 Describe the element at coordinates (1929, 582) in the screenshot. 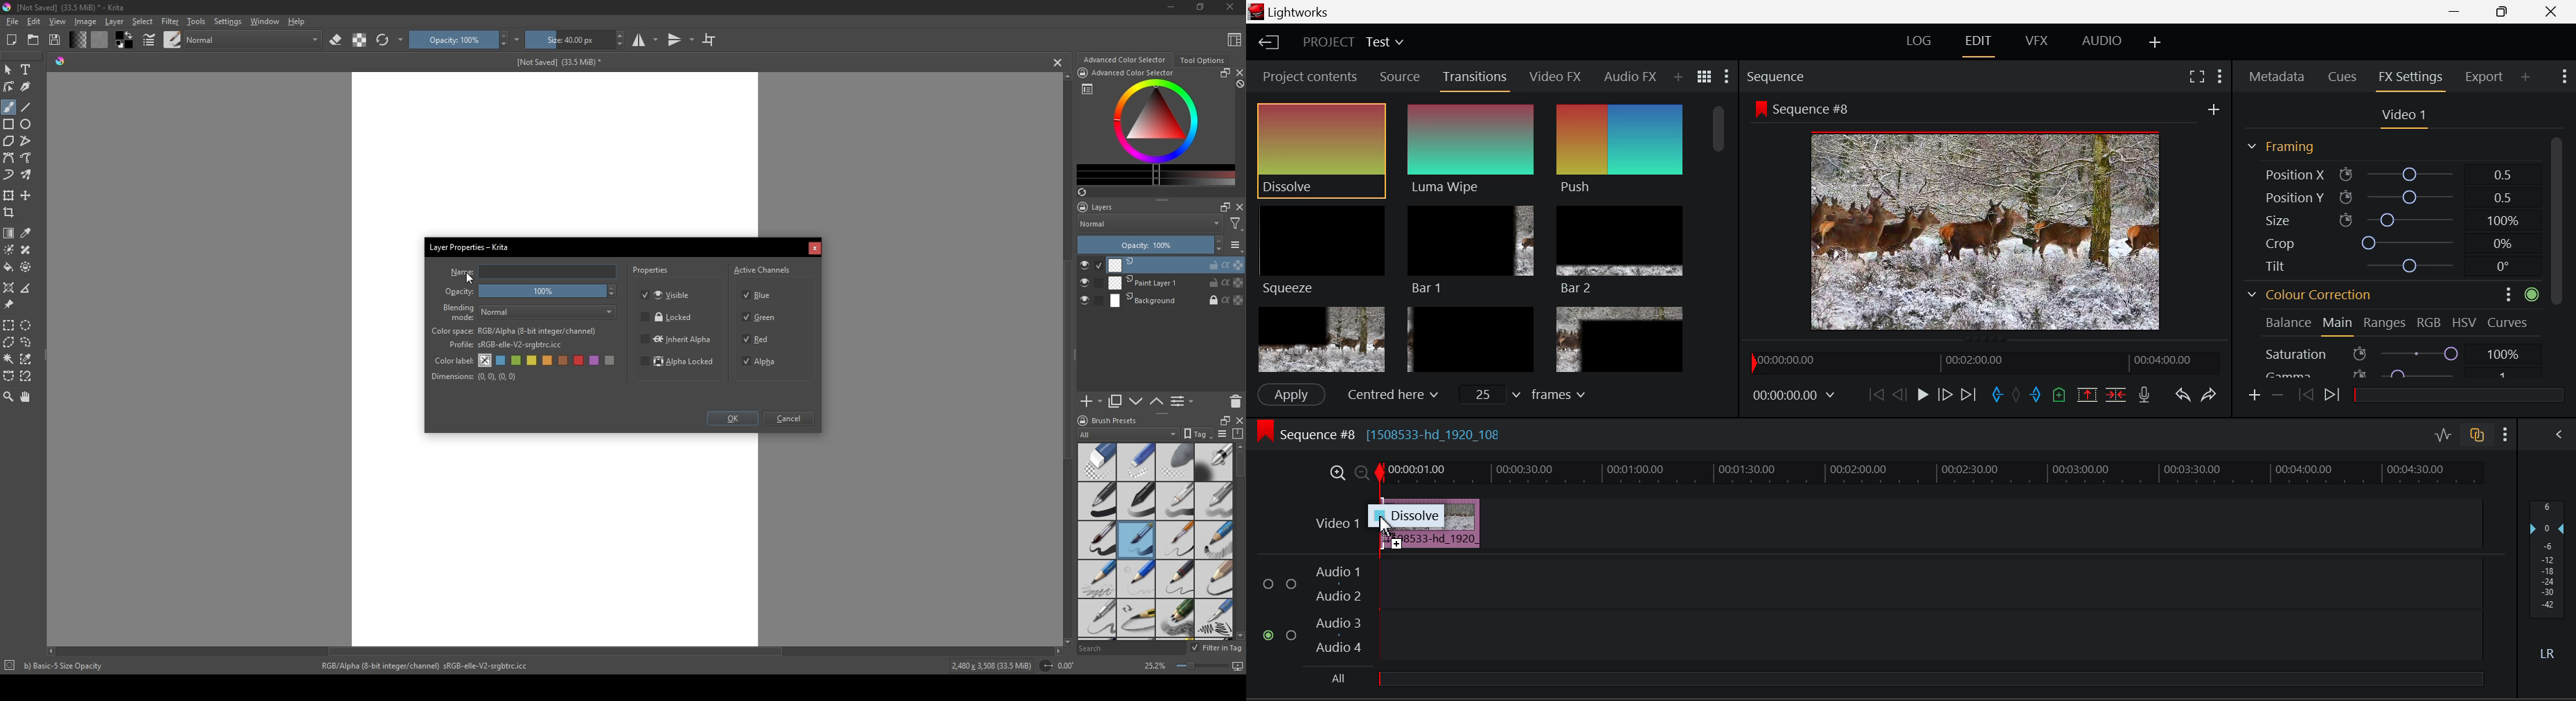

I see `Audio Input Field` at that location.